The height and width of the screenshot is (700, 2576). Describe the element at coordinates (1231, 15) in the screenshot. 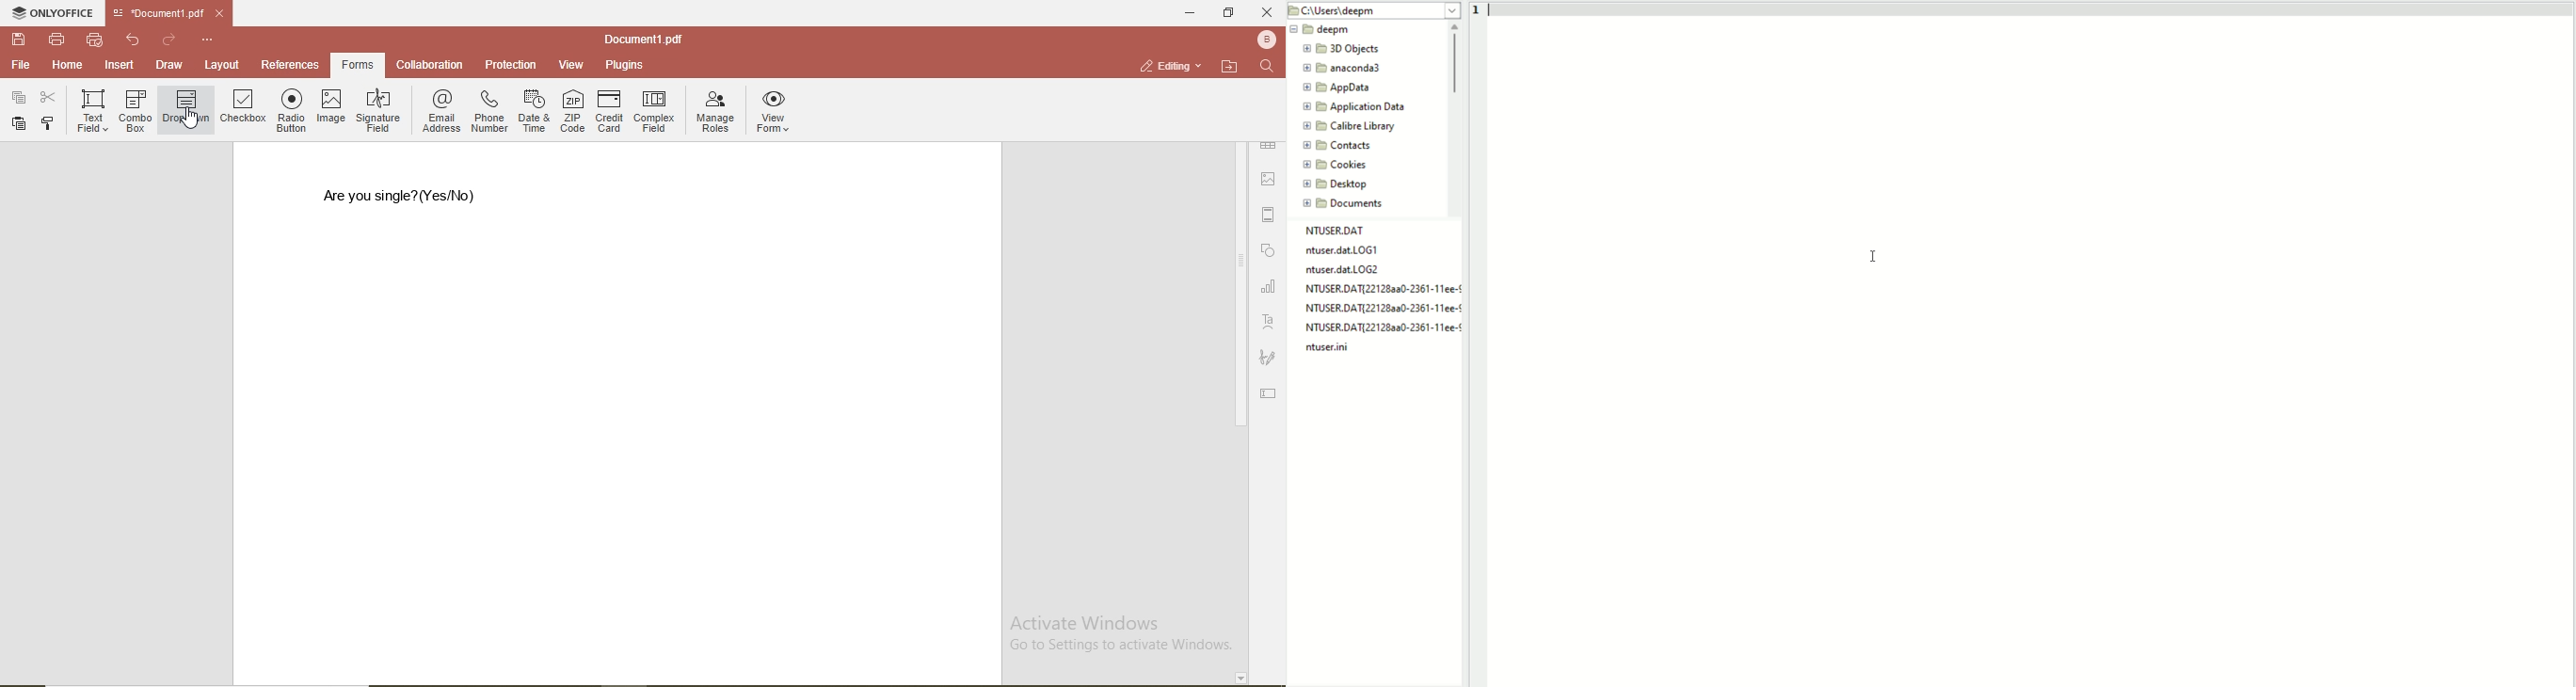

I see `restore` at that location.